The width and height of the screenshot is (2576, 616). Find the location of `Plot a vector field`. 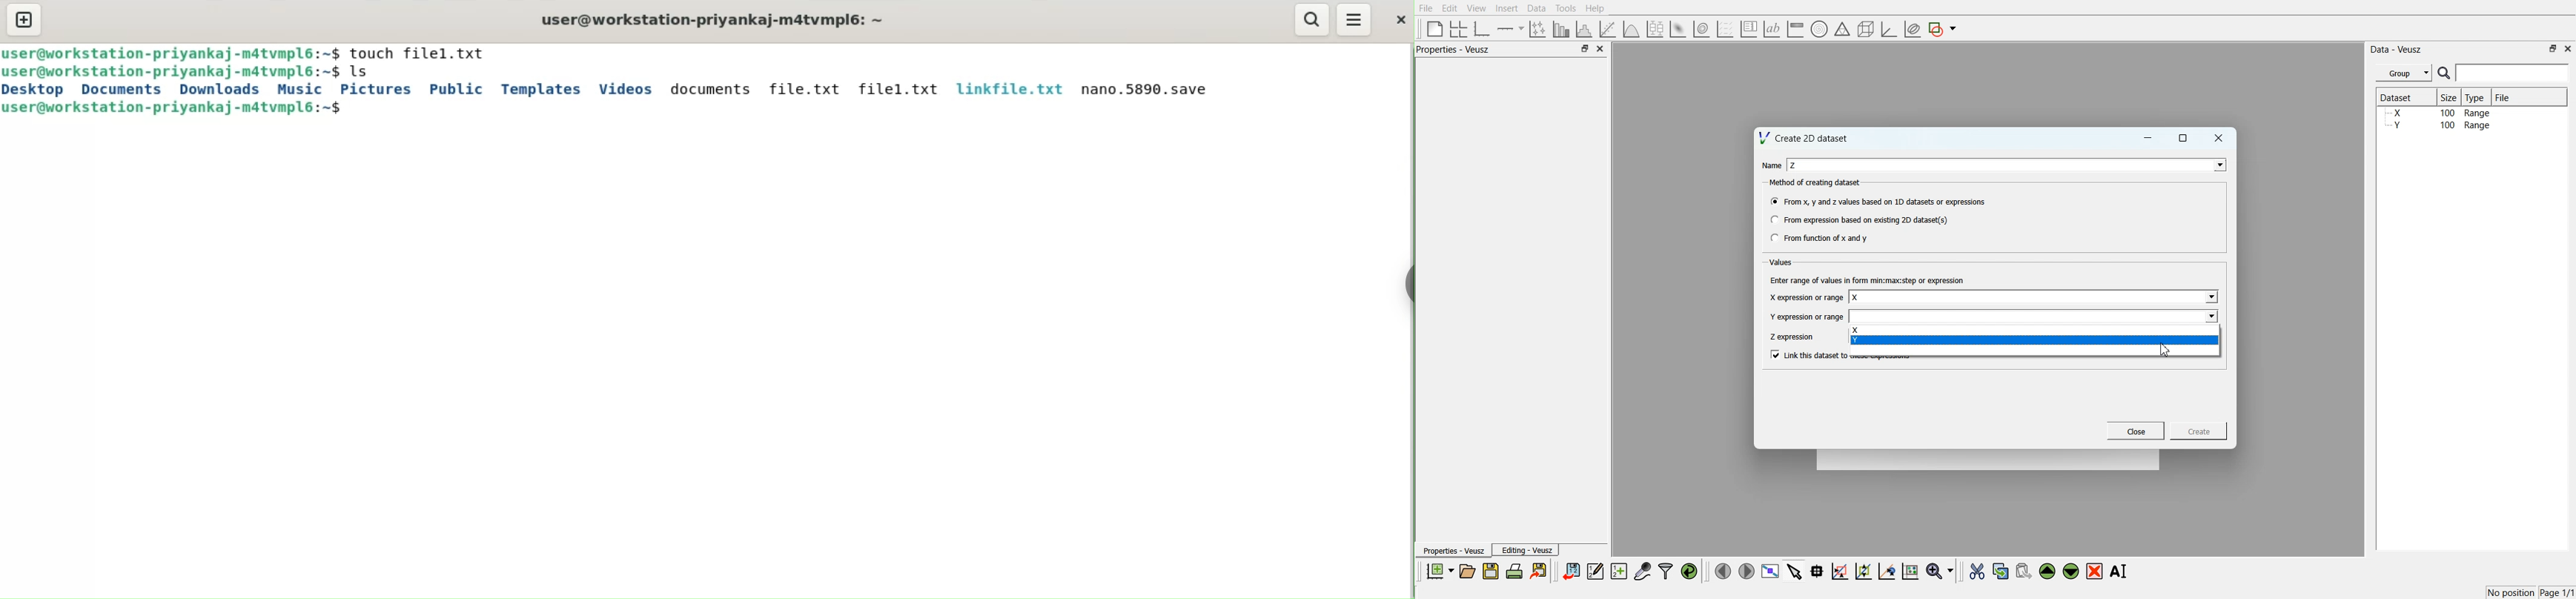

Plot a vector field is located at coordinates (1725, 30).